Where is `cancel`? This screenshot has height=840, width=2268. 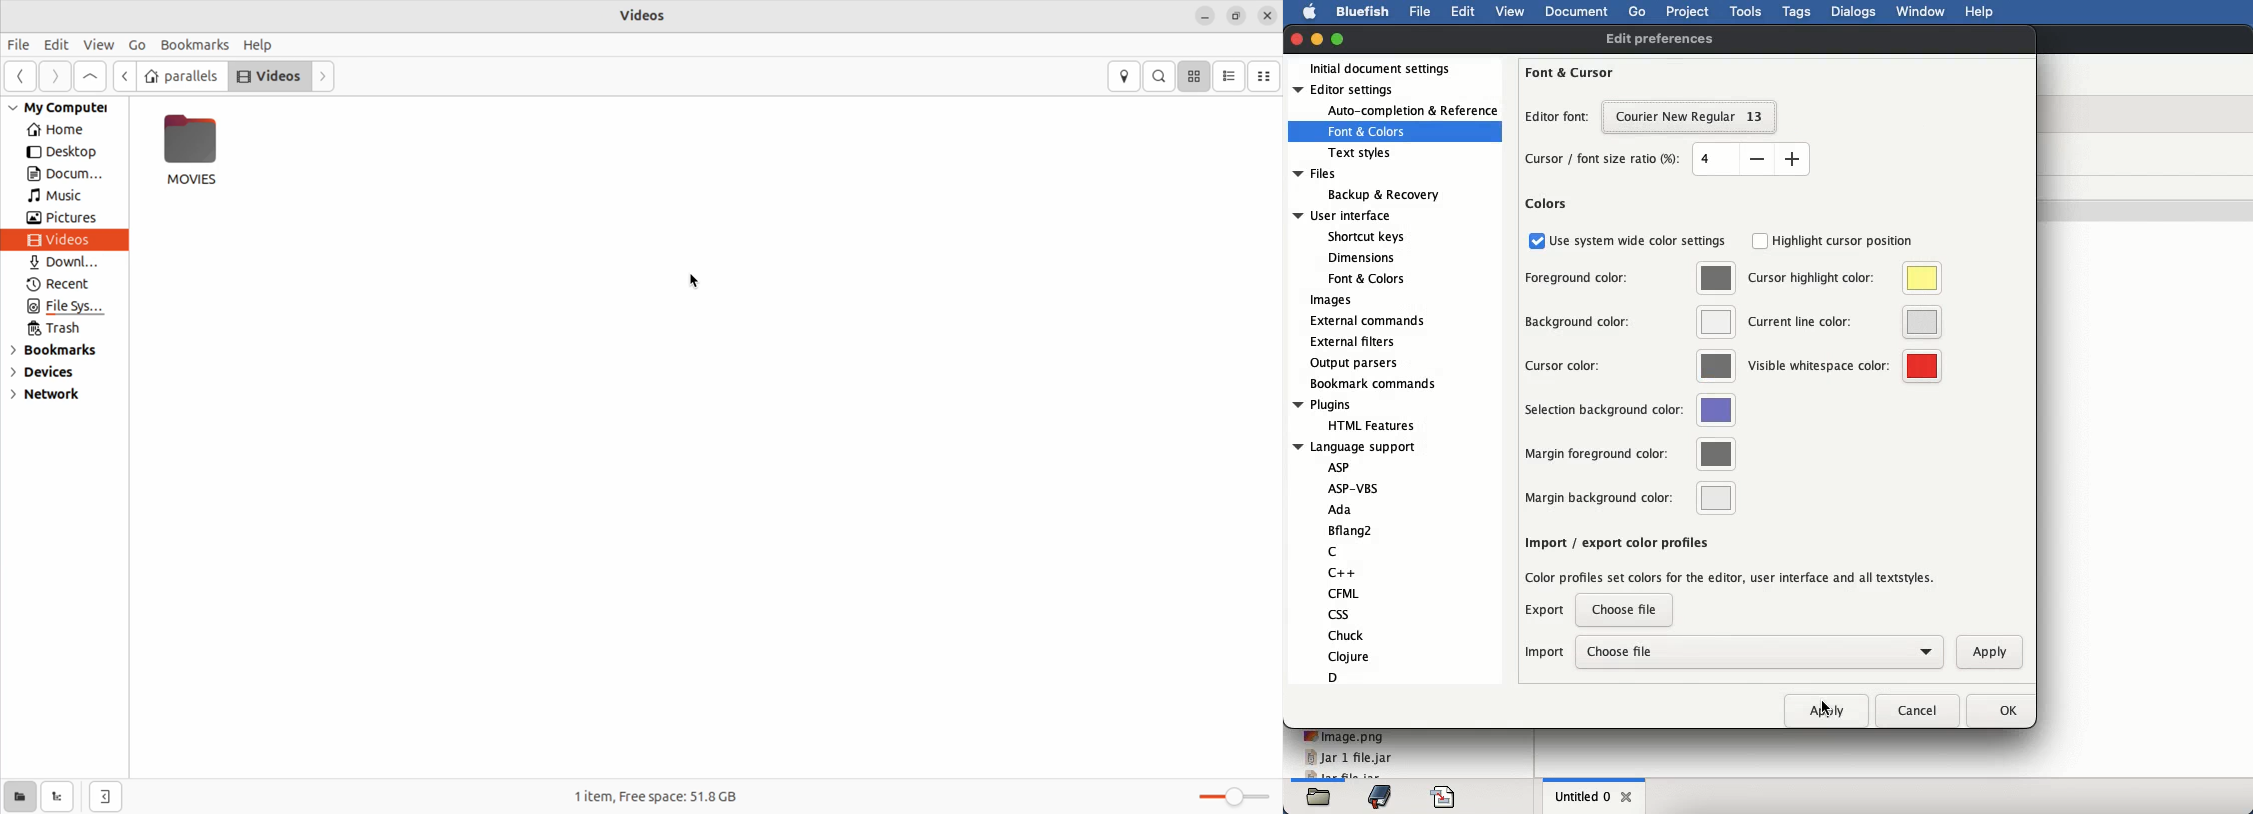
cancel is located at coordinates (1915, 710).